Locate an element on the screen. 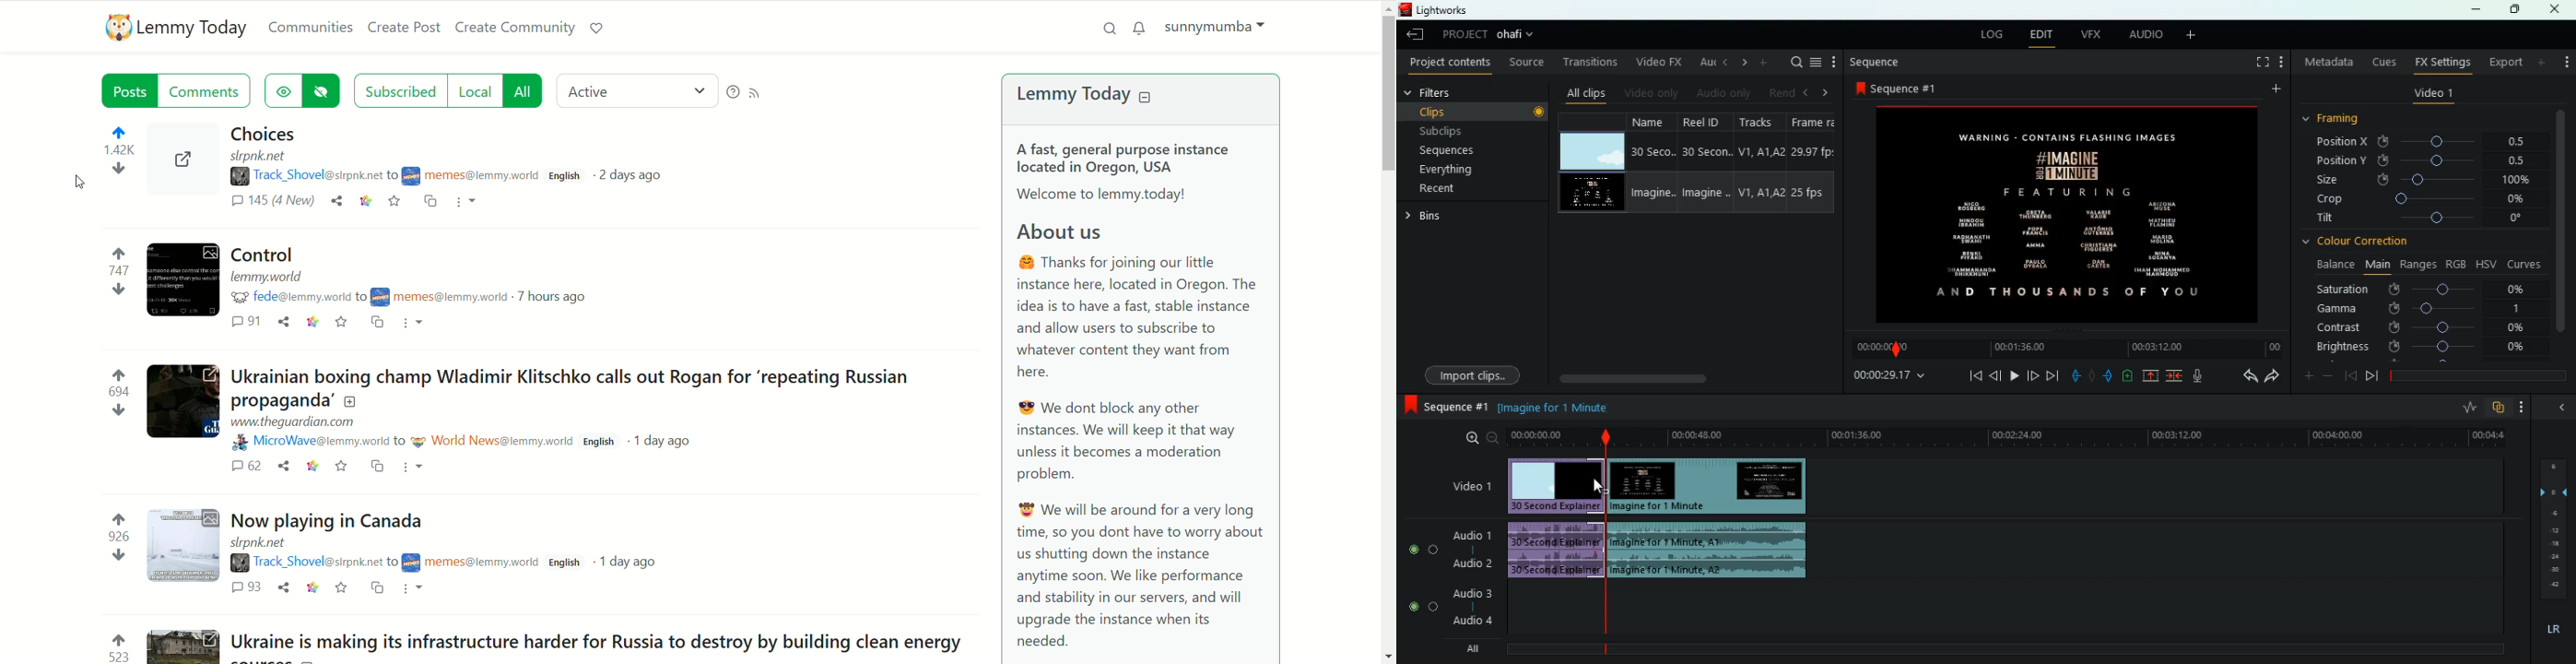 This screenshot has width=2576, height=672. poster image is located at coordinates (383, 297).